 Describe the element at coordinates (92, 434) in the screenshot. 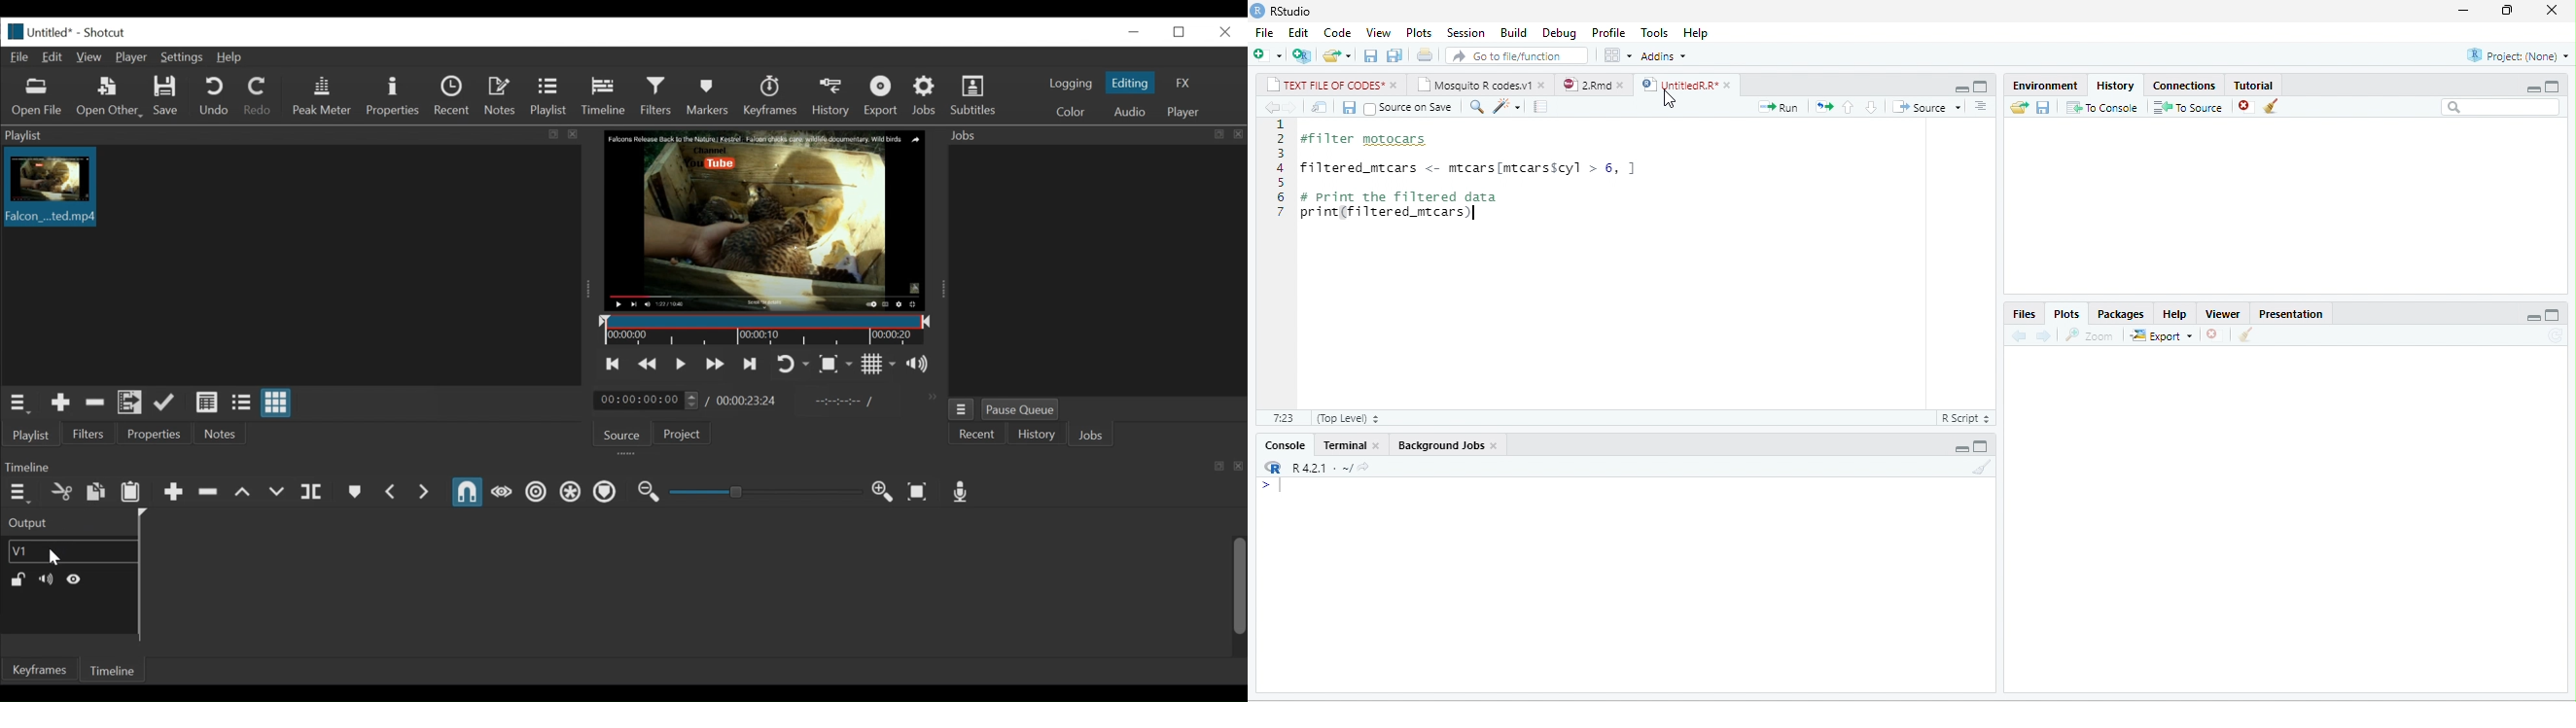

I see `Filters` at that location.